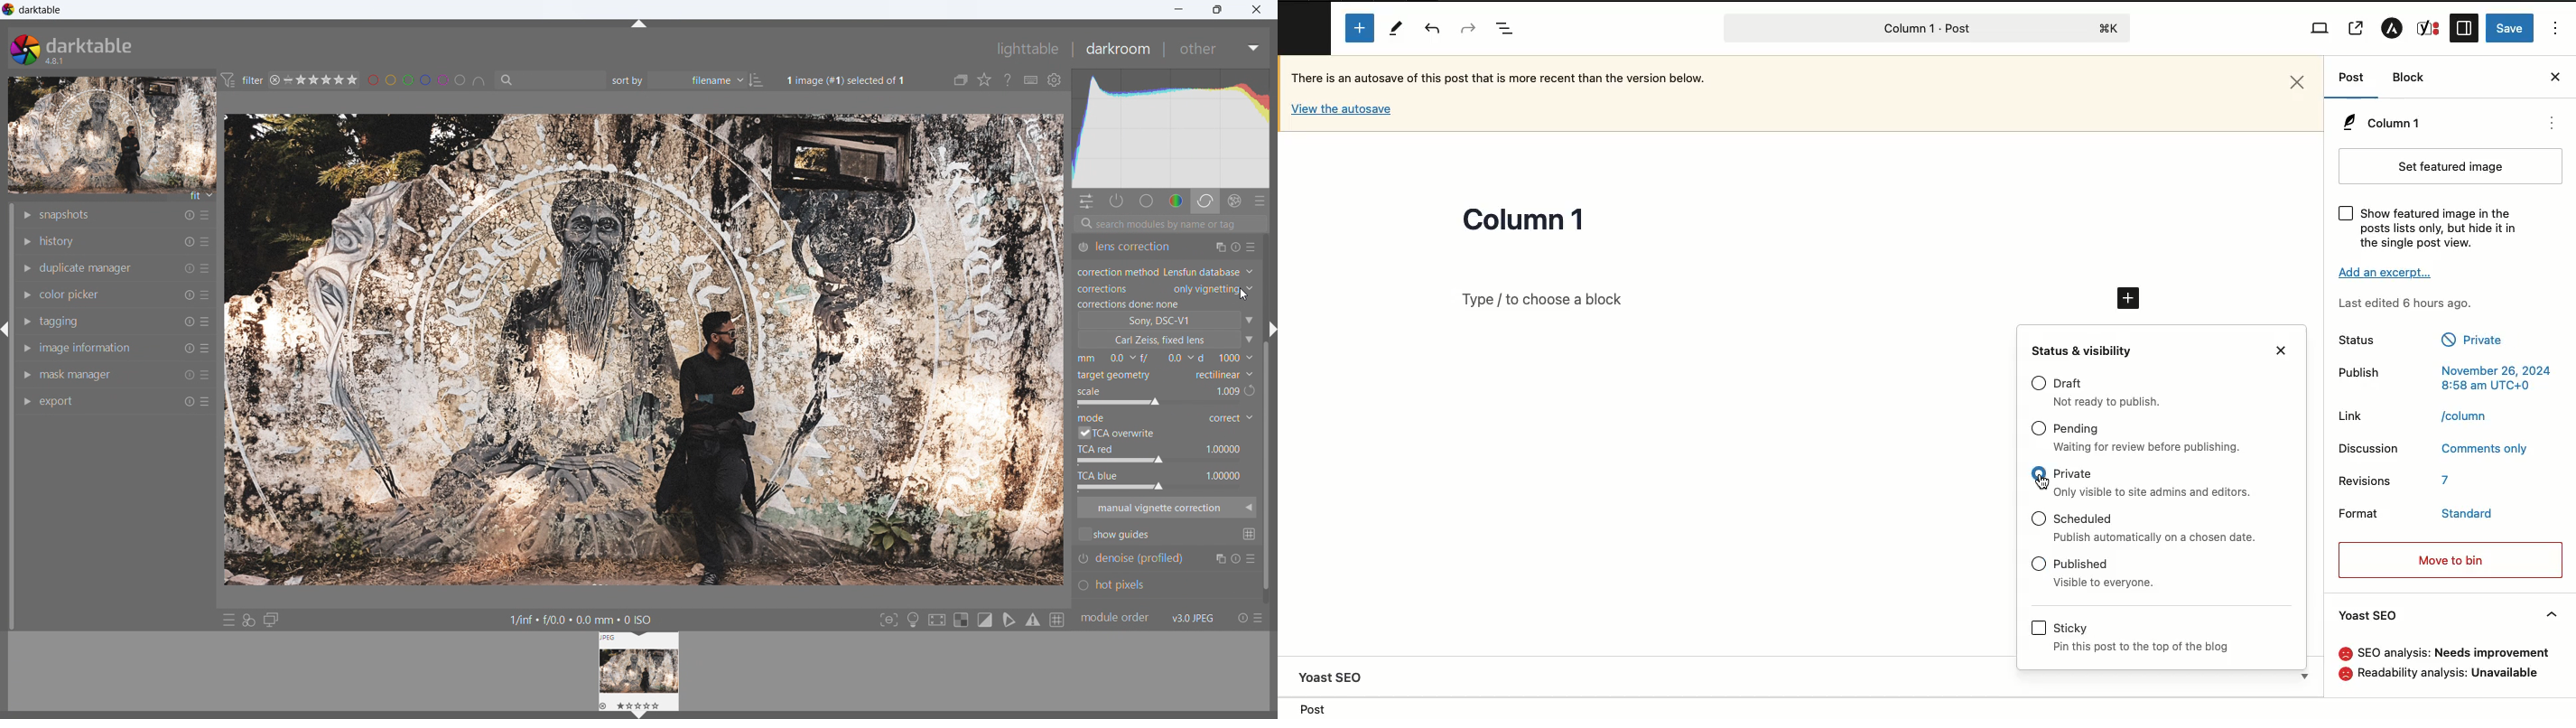 This screenshot has height=728, width=2576. What do you see at coordinates (1117, 202) in the screenshot?
I see `show only active modules` at bounding box center [1117, 202].